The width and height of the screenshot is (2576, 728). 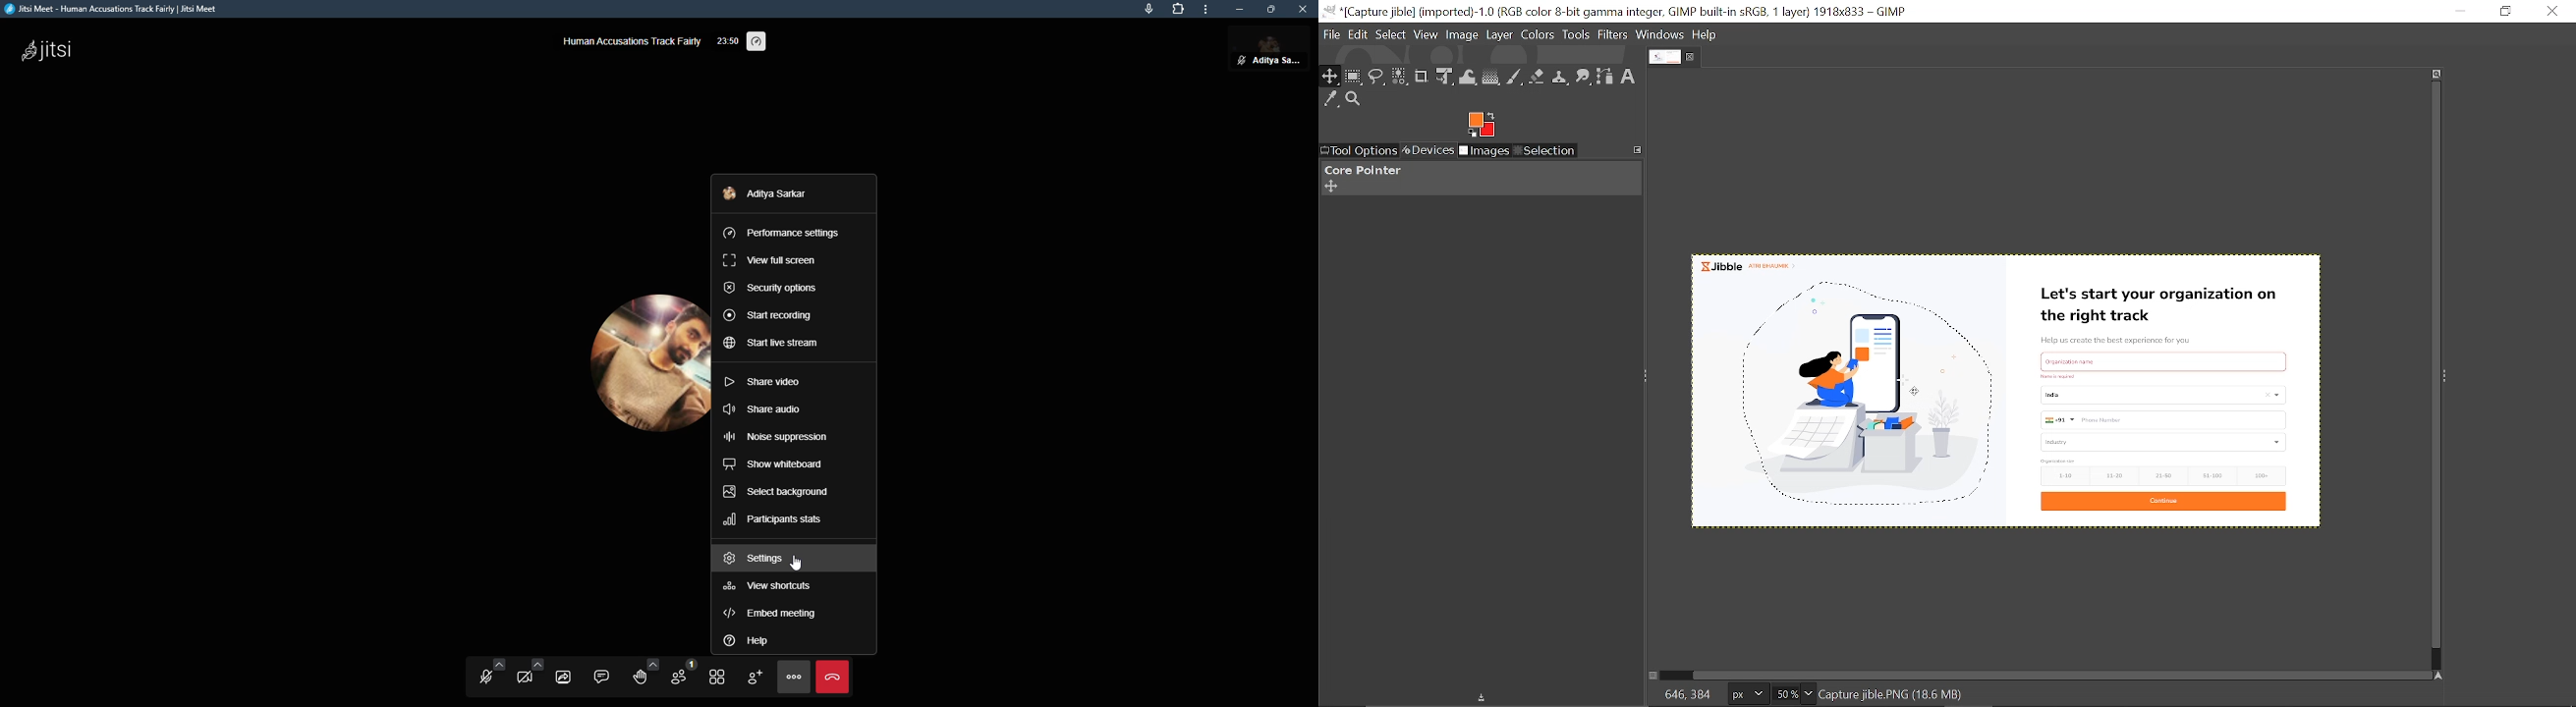 I want to click on more actions, so click(x=794, y=678).